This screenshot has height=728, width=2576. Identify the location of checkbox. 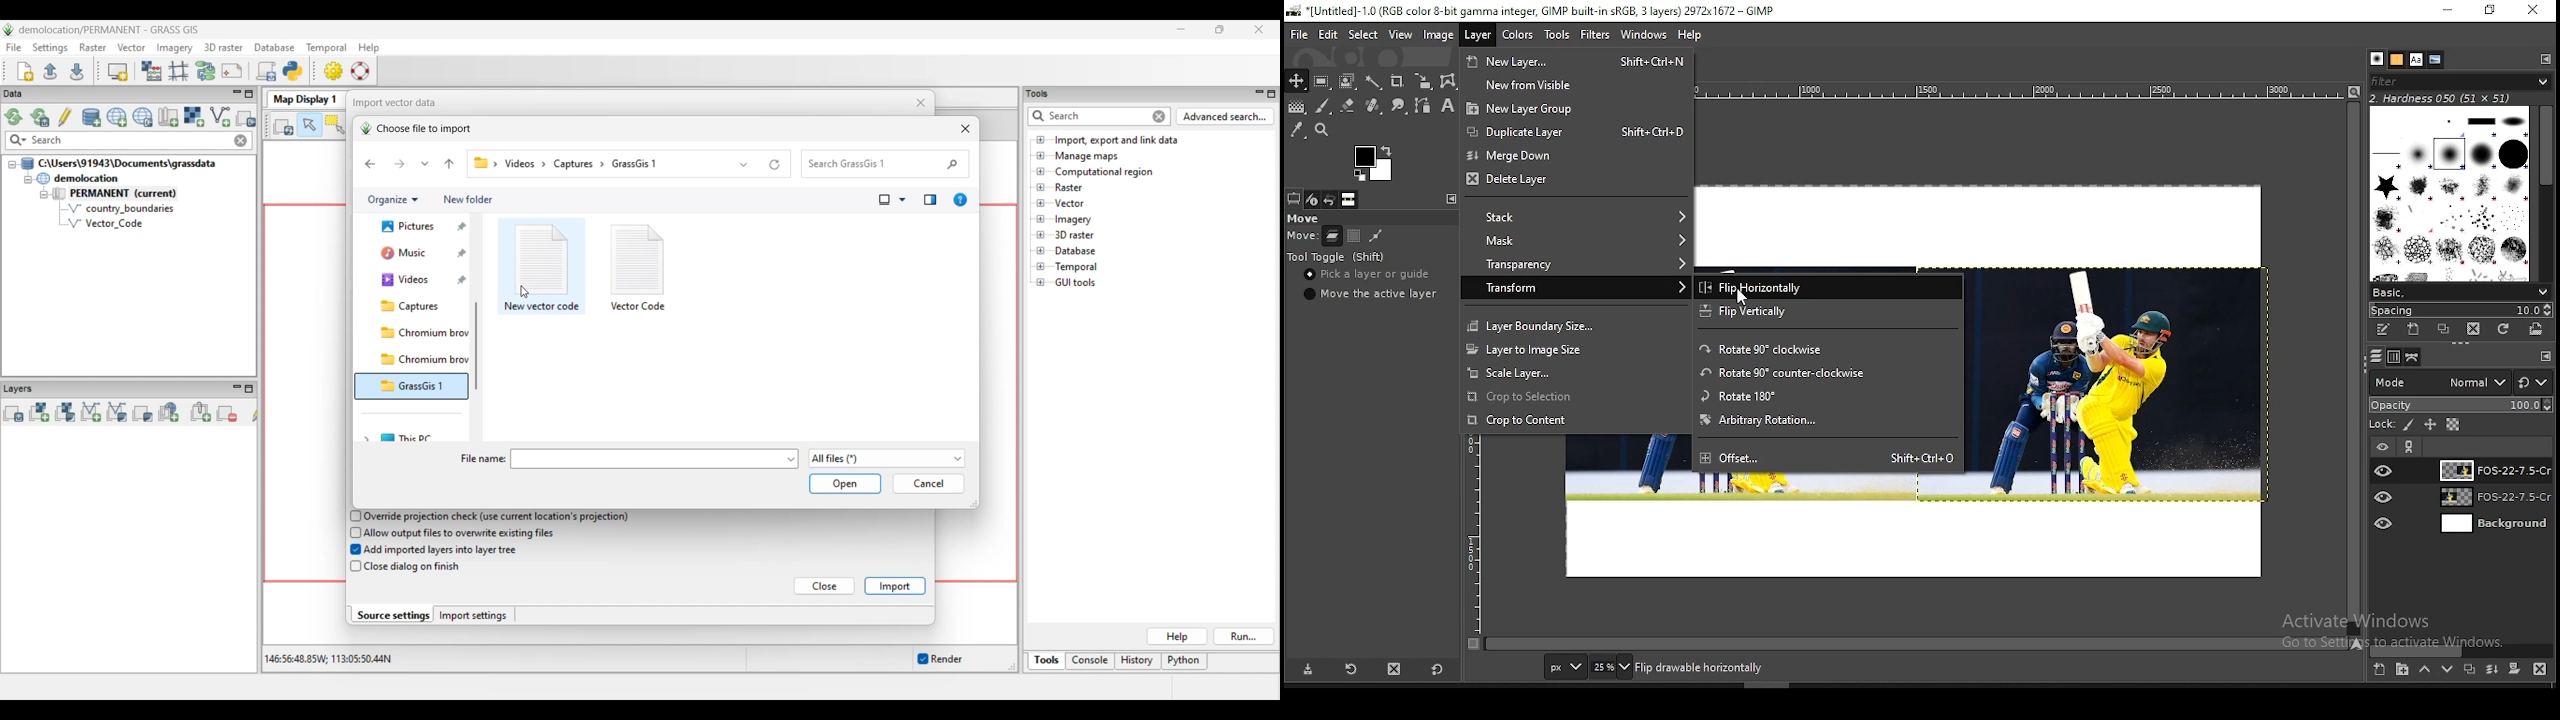
(353, 532).